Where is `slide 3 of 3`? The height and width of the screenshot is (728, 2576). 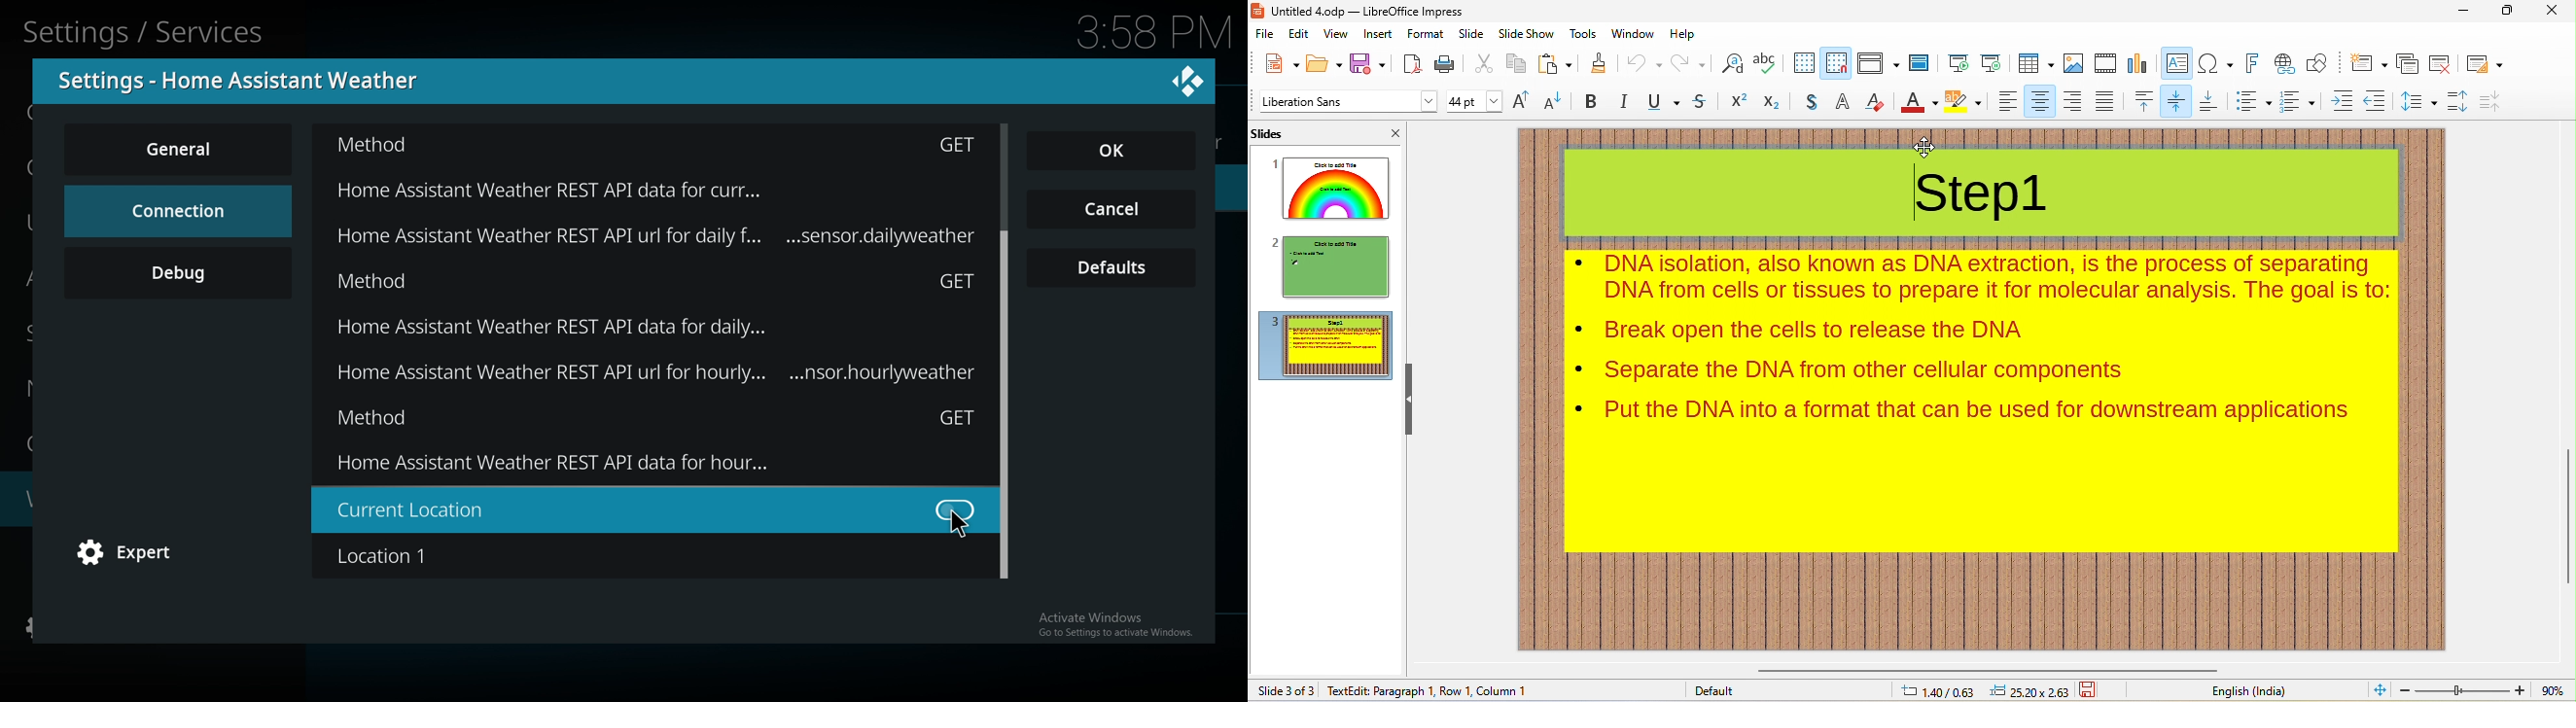 slide 3 of 3 is located at coordinates (1285, 688).